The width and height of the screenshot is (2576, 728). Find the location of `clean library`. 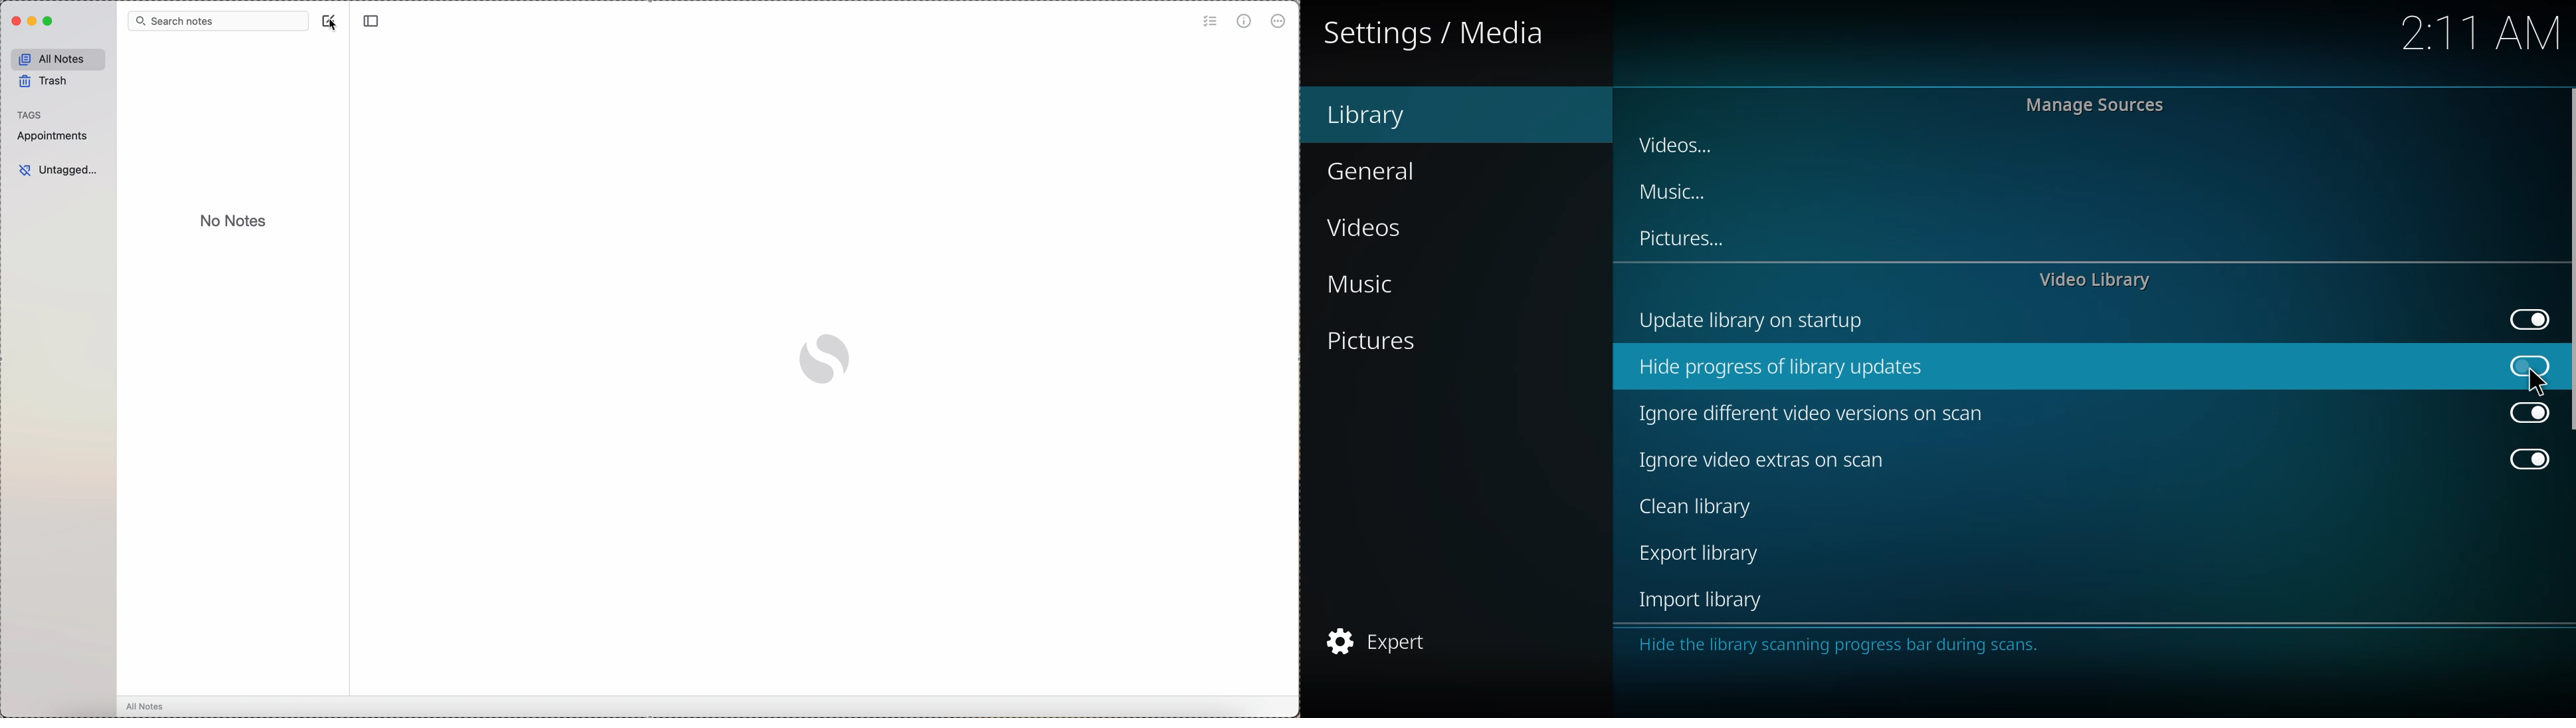

clean library is located at coordinates (1694, 508).